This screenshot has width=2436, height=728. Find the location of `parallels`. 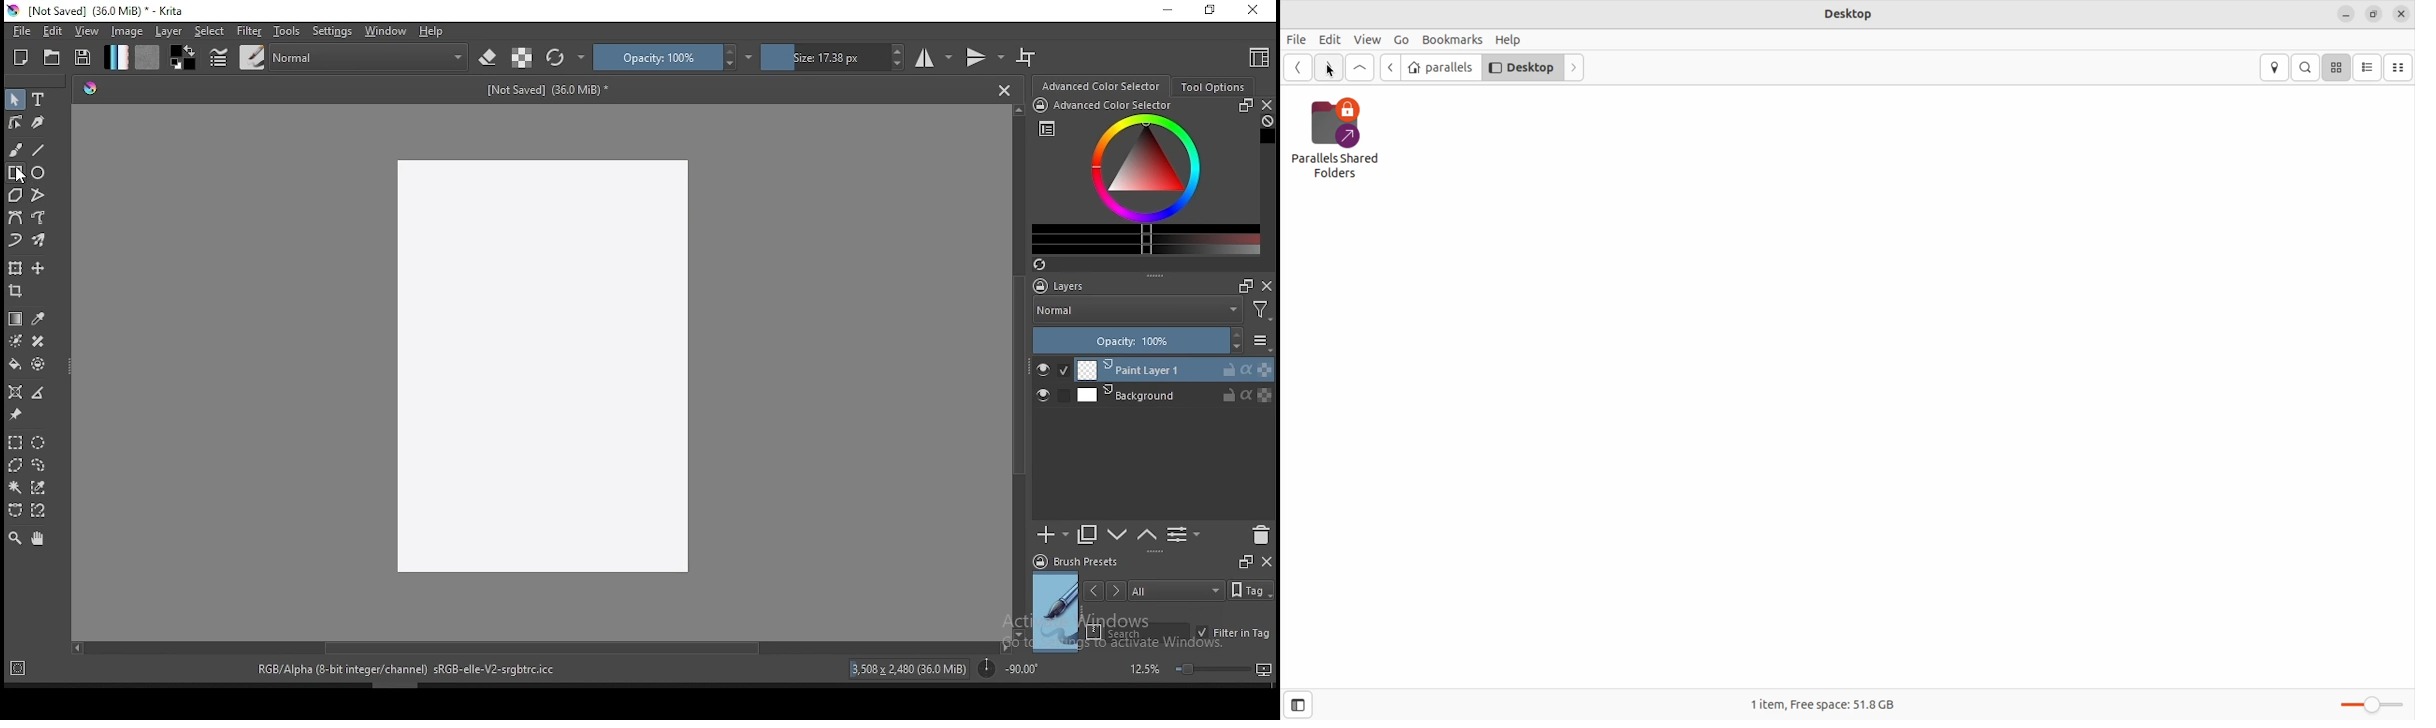

parallels is located at coordinates (1440, 67).